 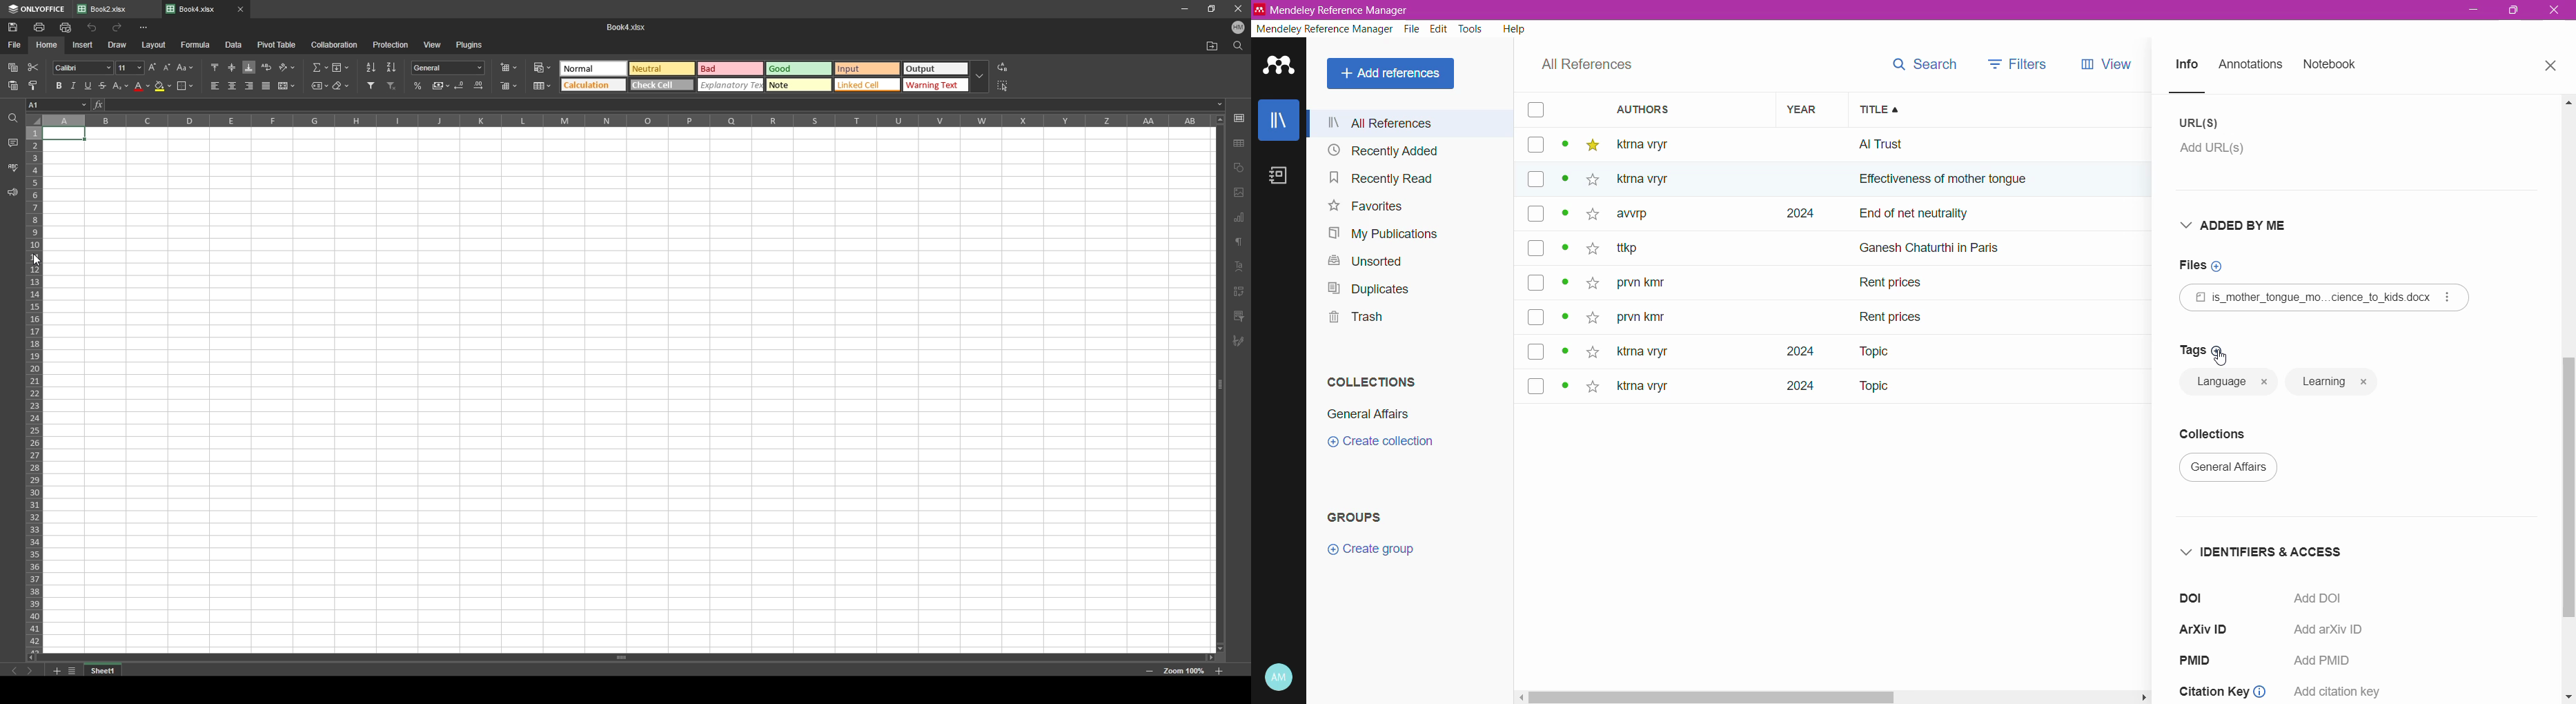 I want to click on File, so click(x=1413, y=29).